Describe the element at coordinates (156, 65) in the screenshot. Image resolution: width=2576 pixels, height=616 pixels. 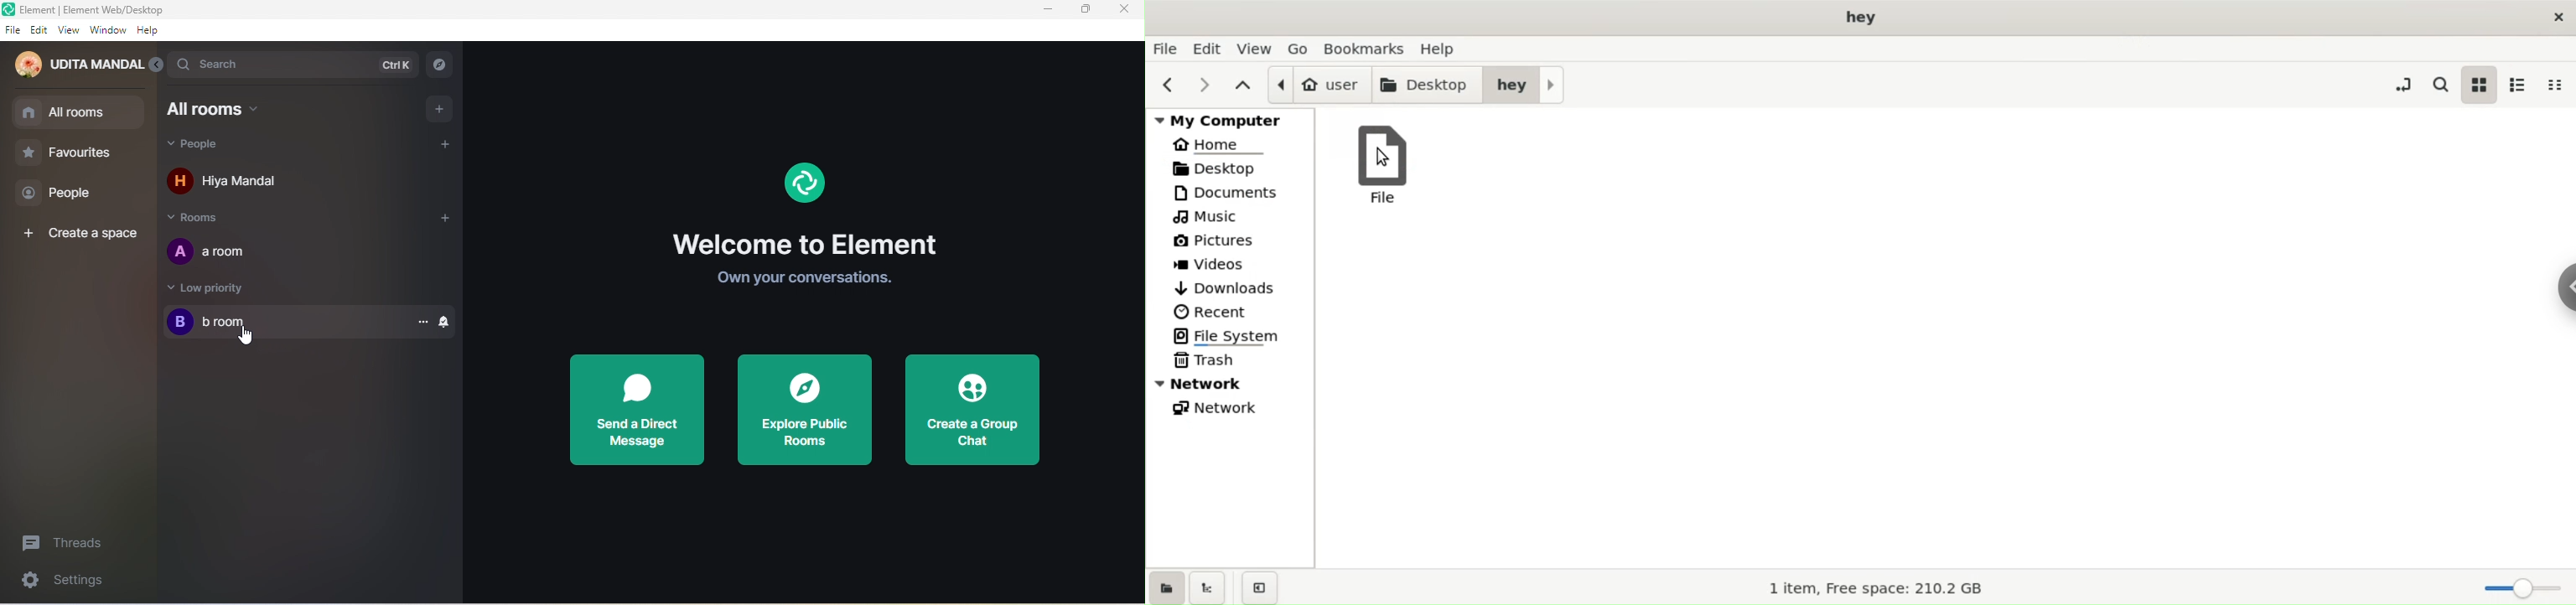
I see `expand` at that location.